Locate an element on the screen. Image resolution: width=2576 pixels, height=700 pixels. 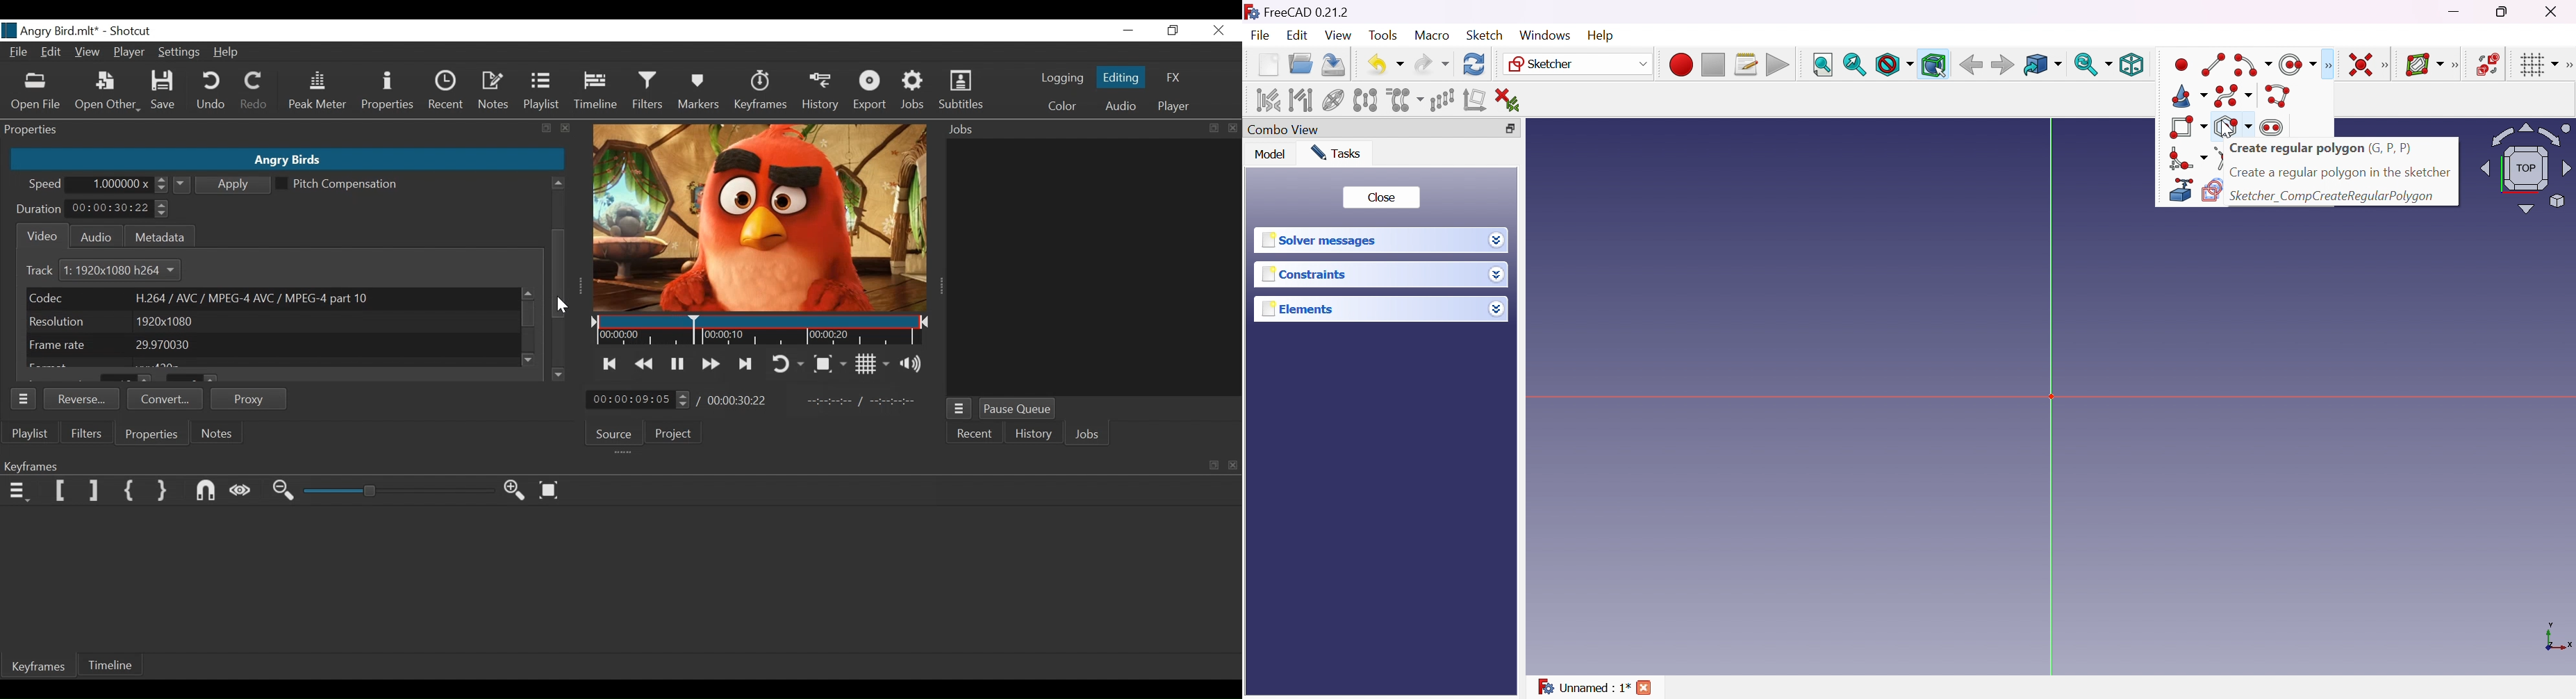
Source is located at coordinates (615, 432).